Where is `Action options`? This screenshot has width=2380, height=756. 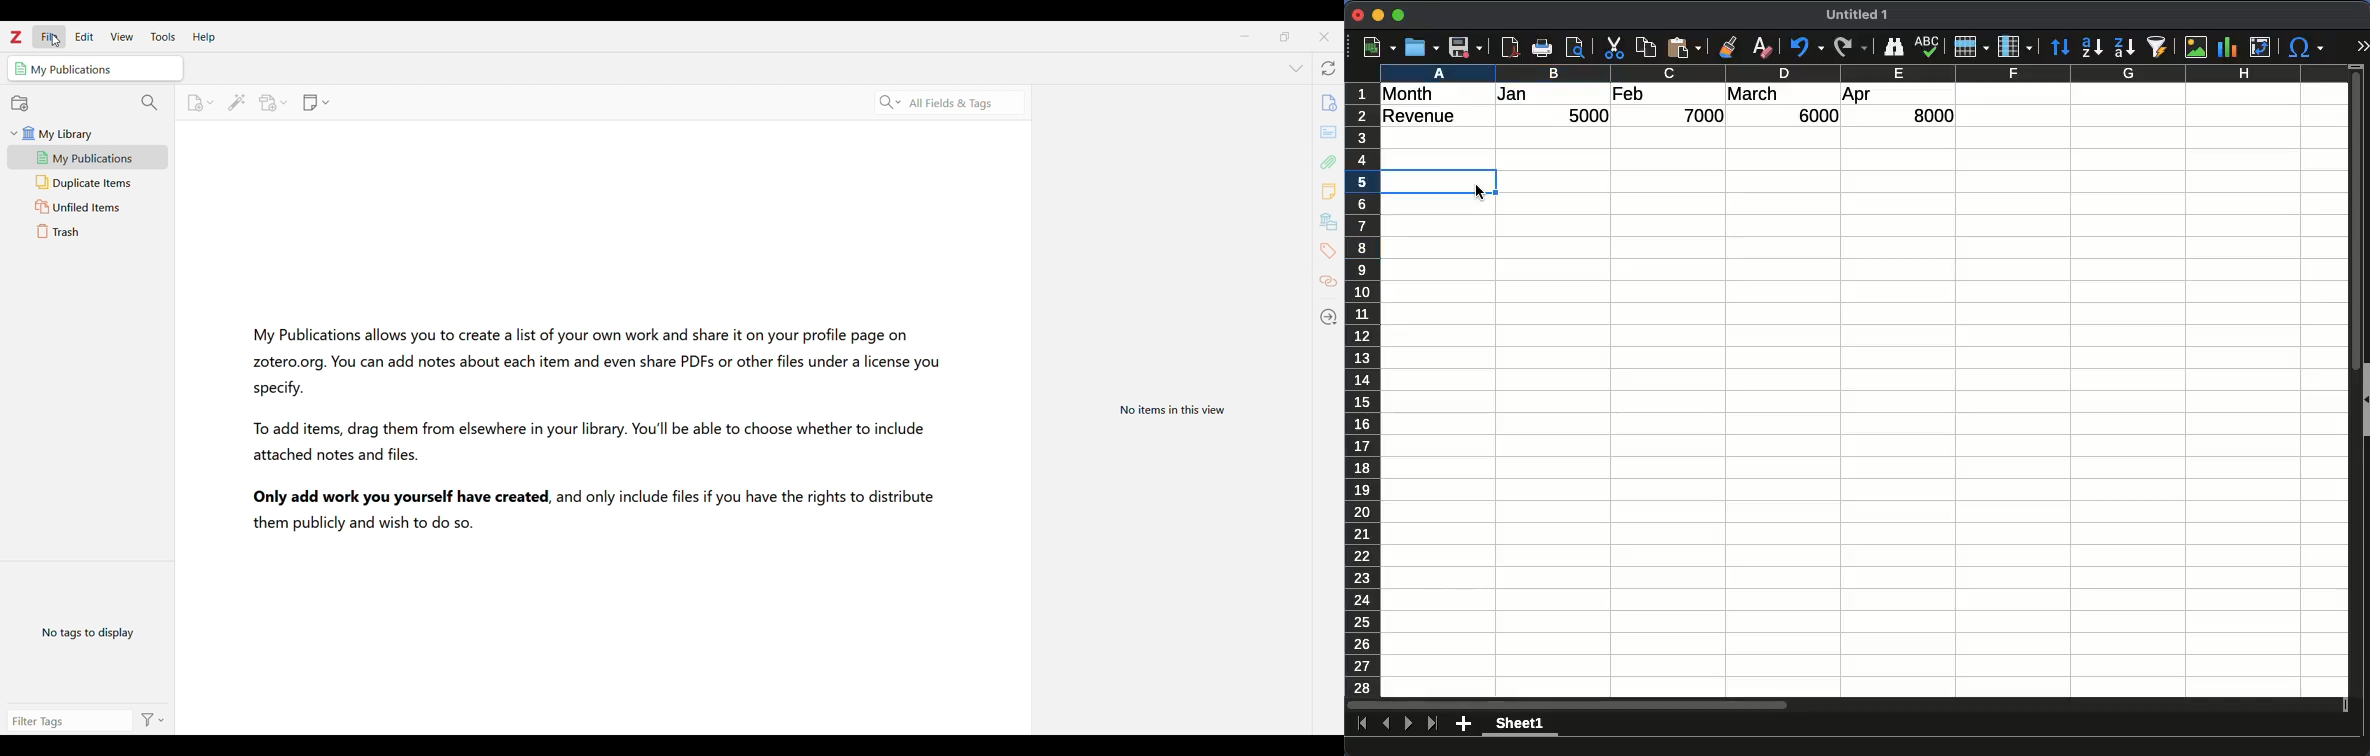
Action options is located at coordinates (151, 720).